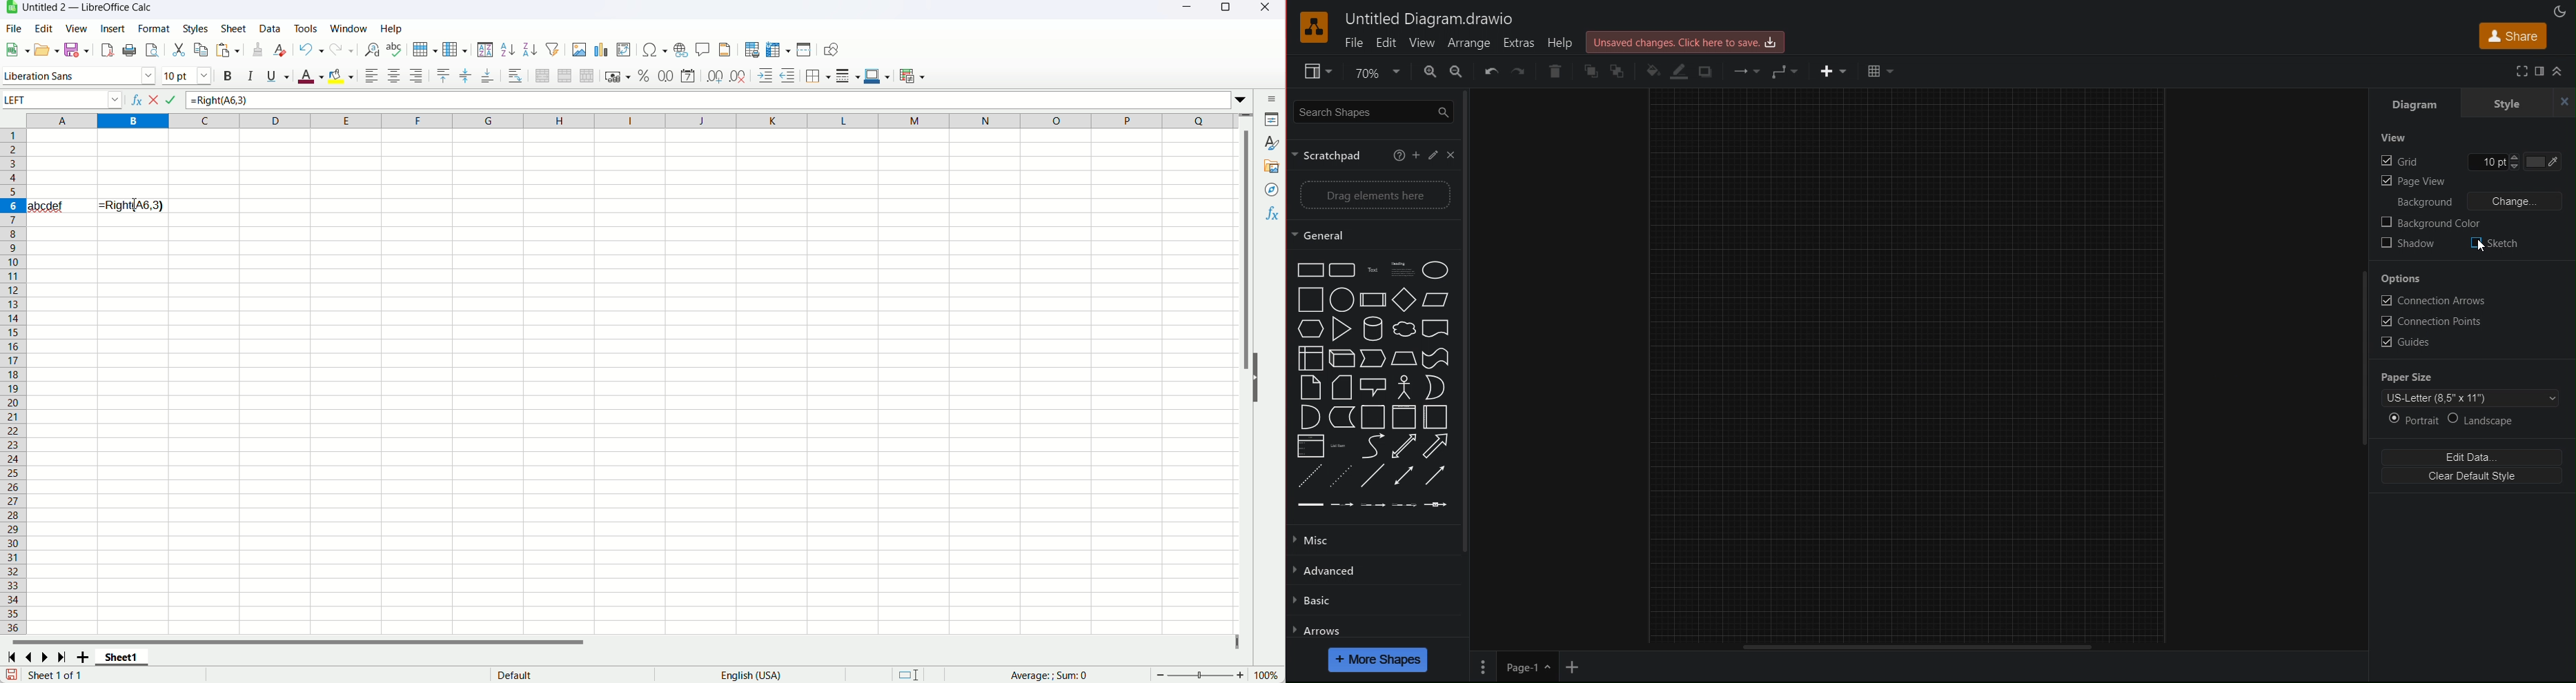 This screenshot has height=700, width=2576. Describe the element at coordinates (2407, 278) in the screenshot. I see `Options` at that location.